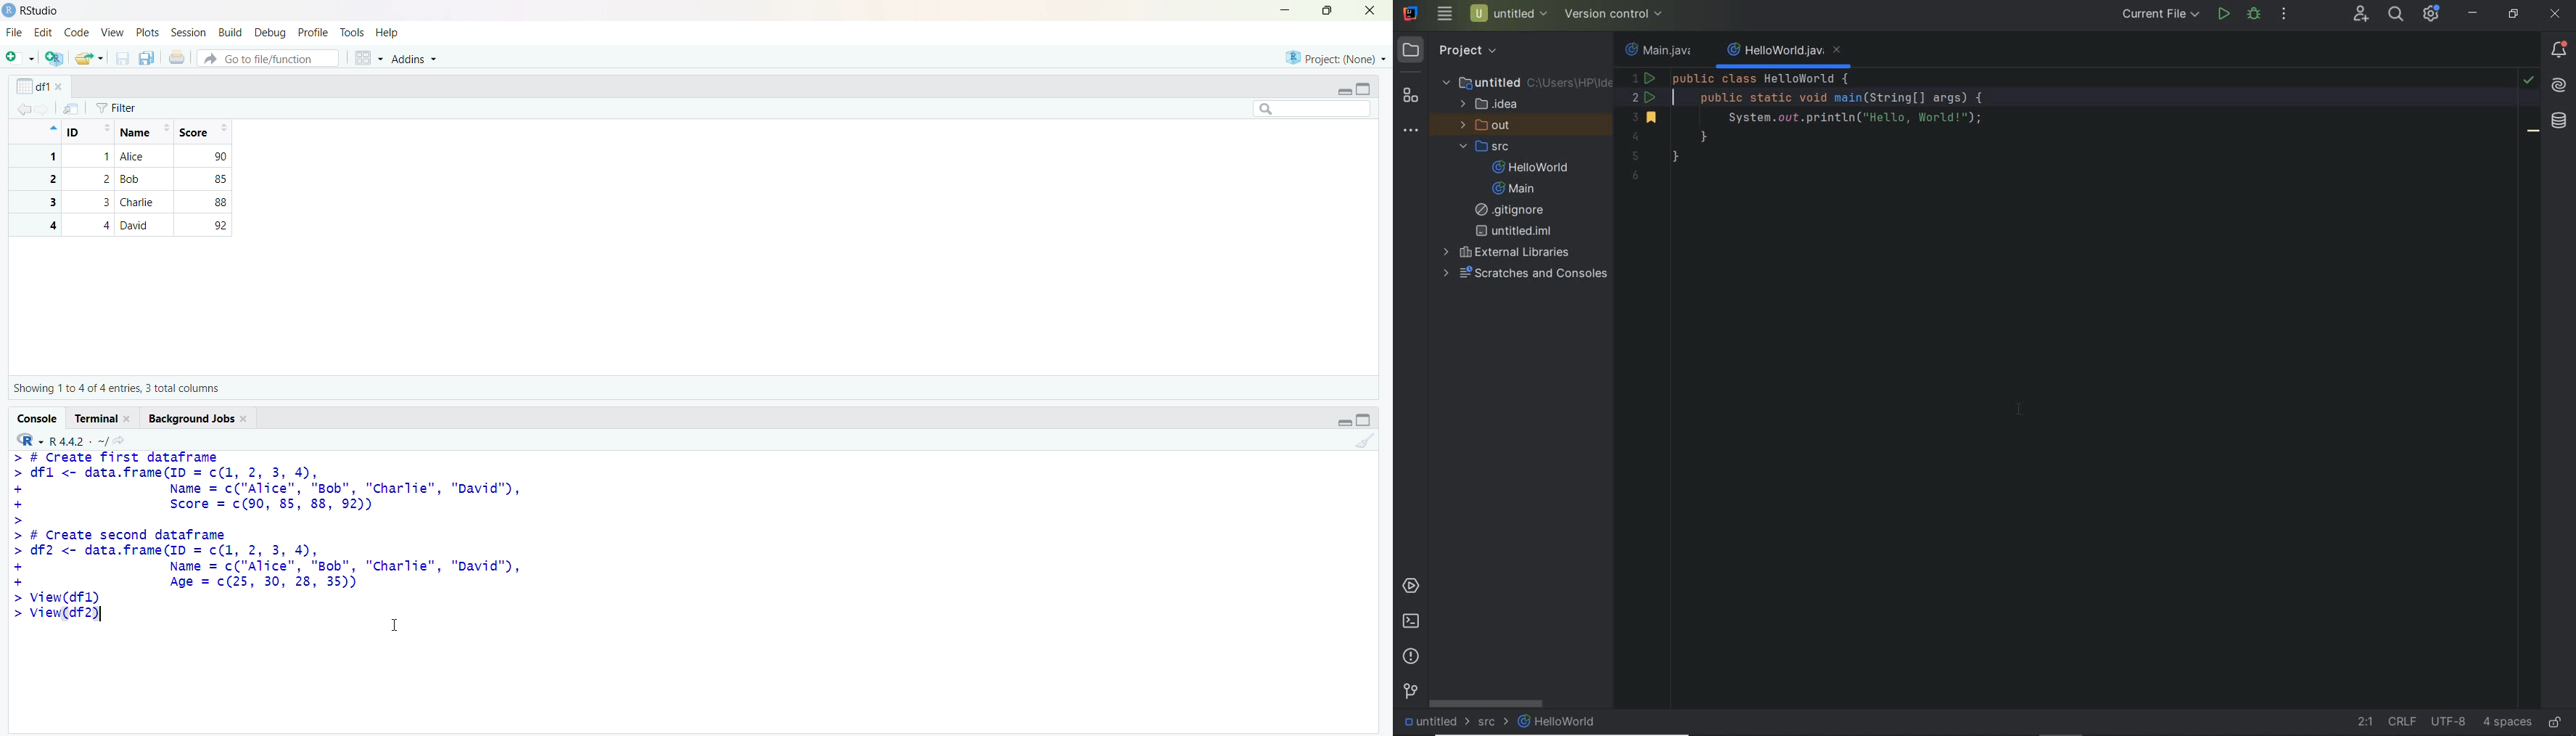 The height and width of the screenshot is (756, 2576). What do you see at coordinates (272, 33) in the screenshot?
I see `debug` at bounding box center [272, 33].